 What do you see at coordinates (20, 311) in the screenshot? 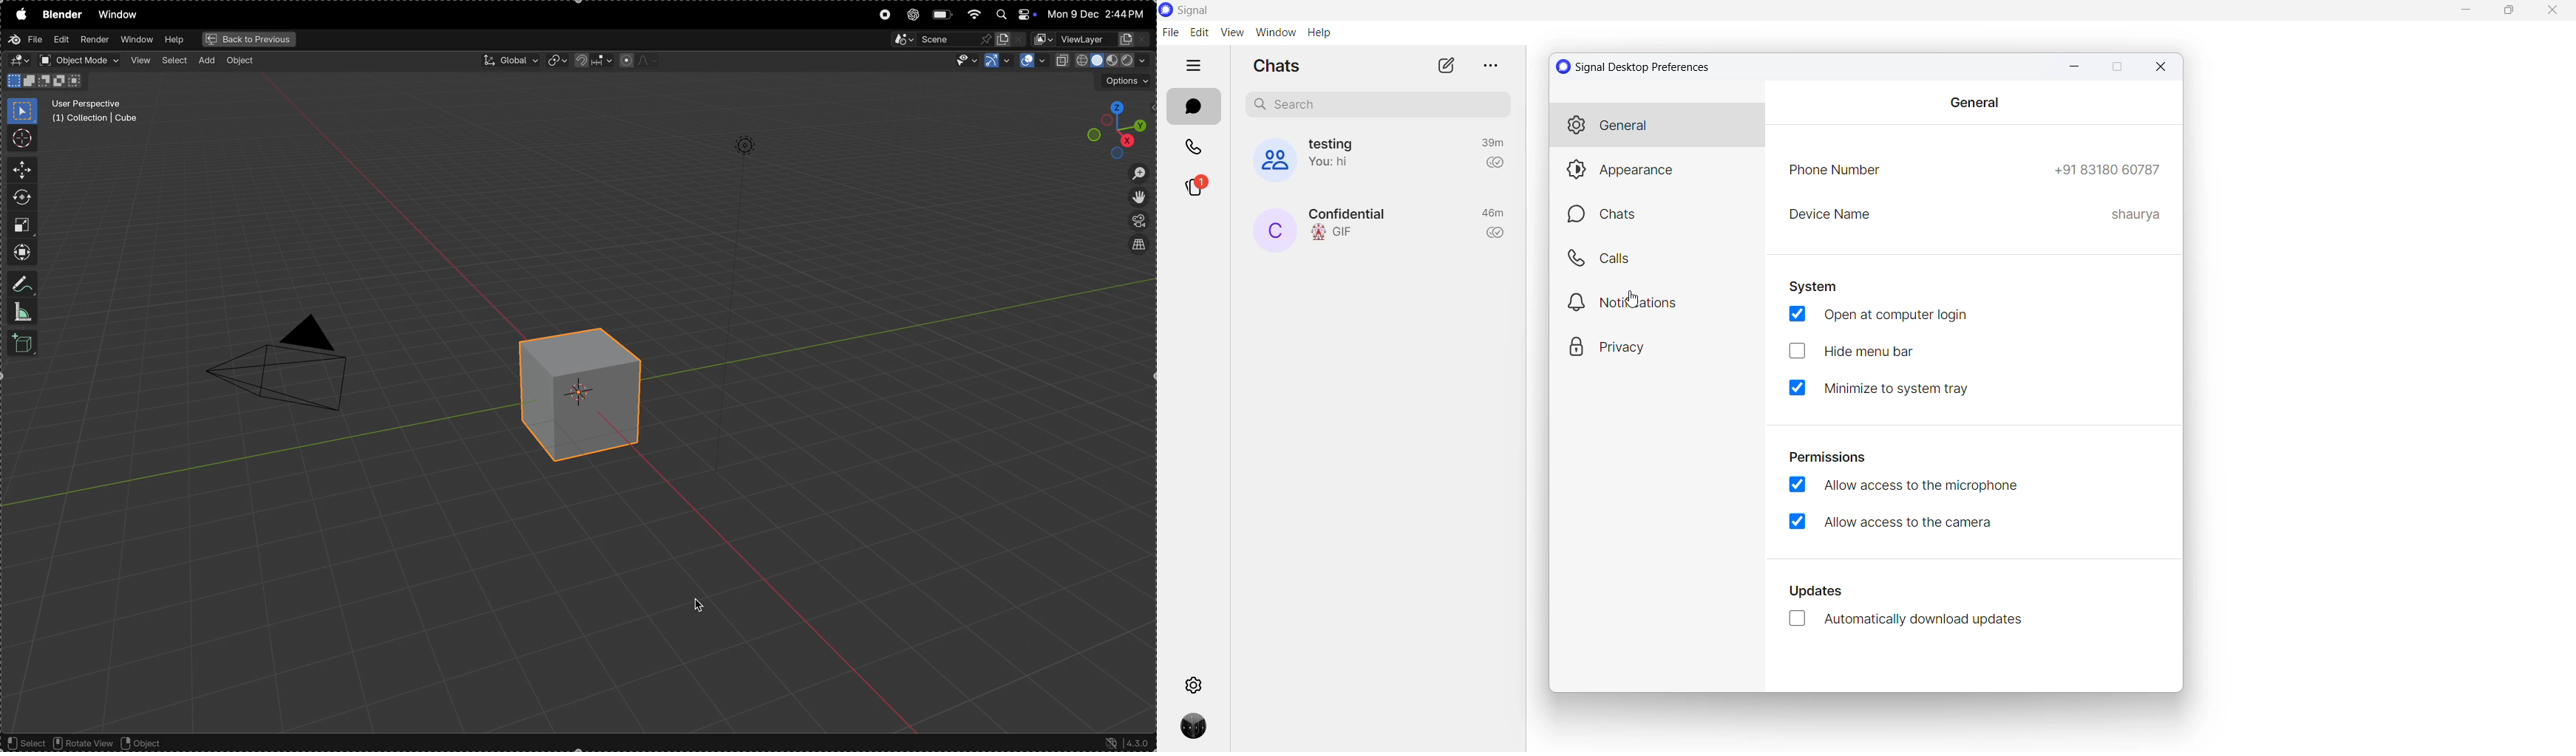
I see `measure` at bounding box center [20, 311].